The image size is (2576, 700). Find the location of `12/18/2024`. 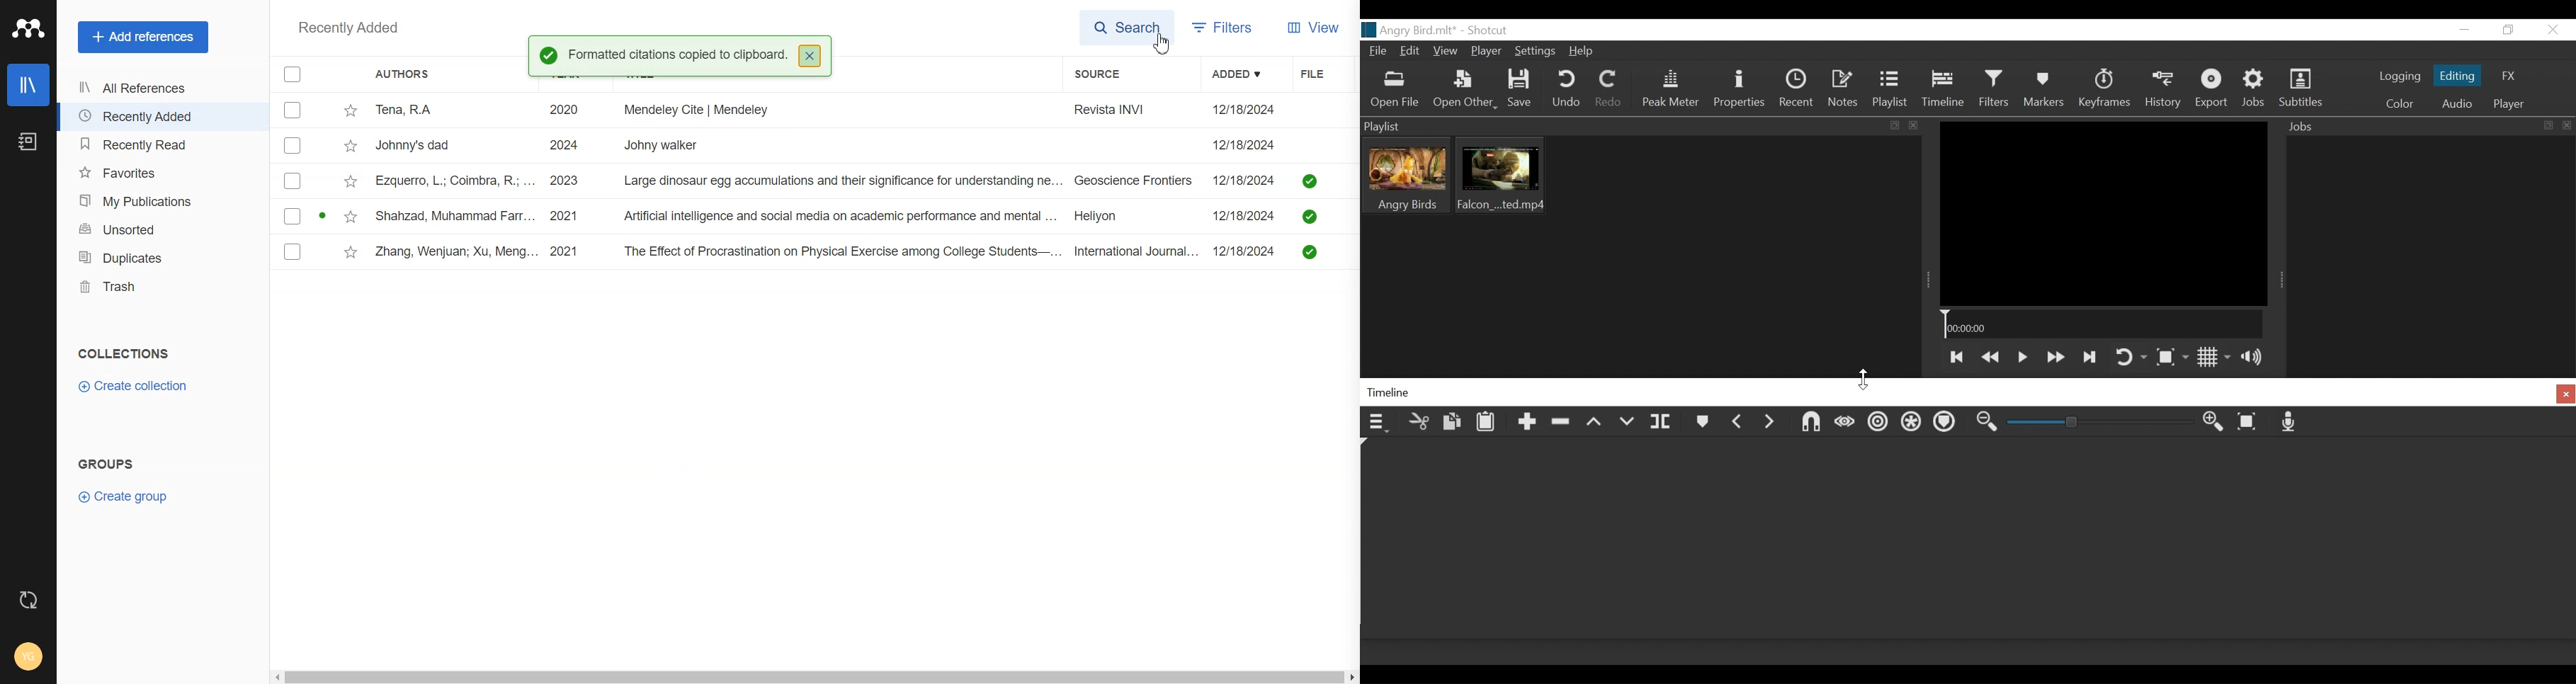

12/18/2024 is located at coordinates (1249, 179).